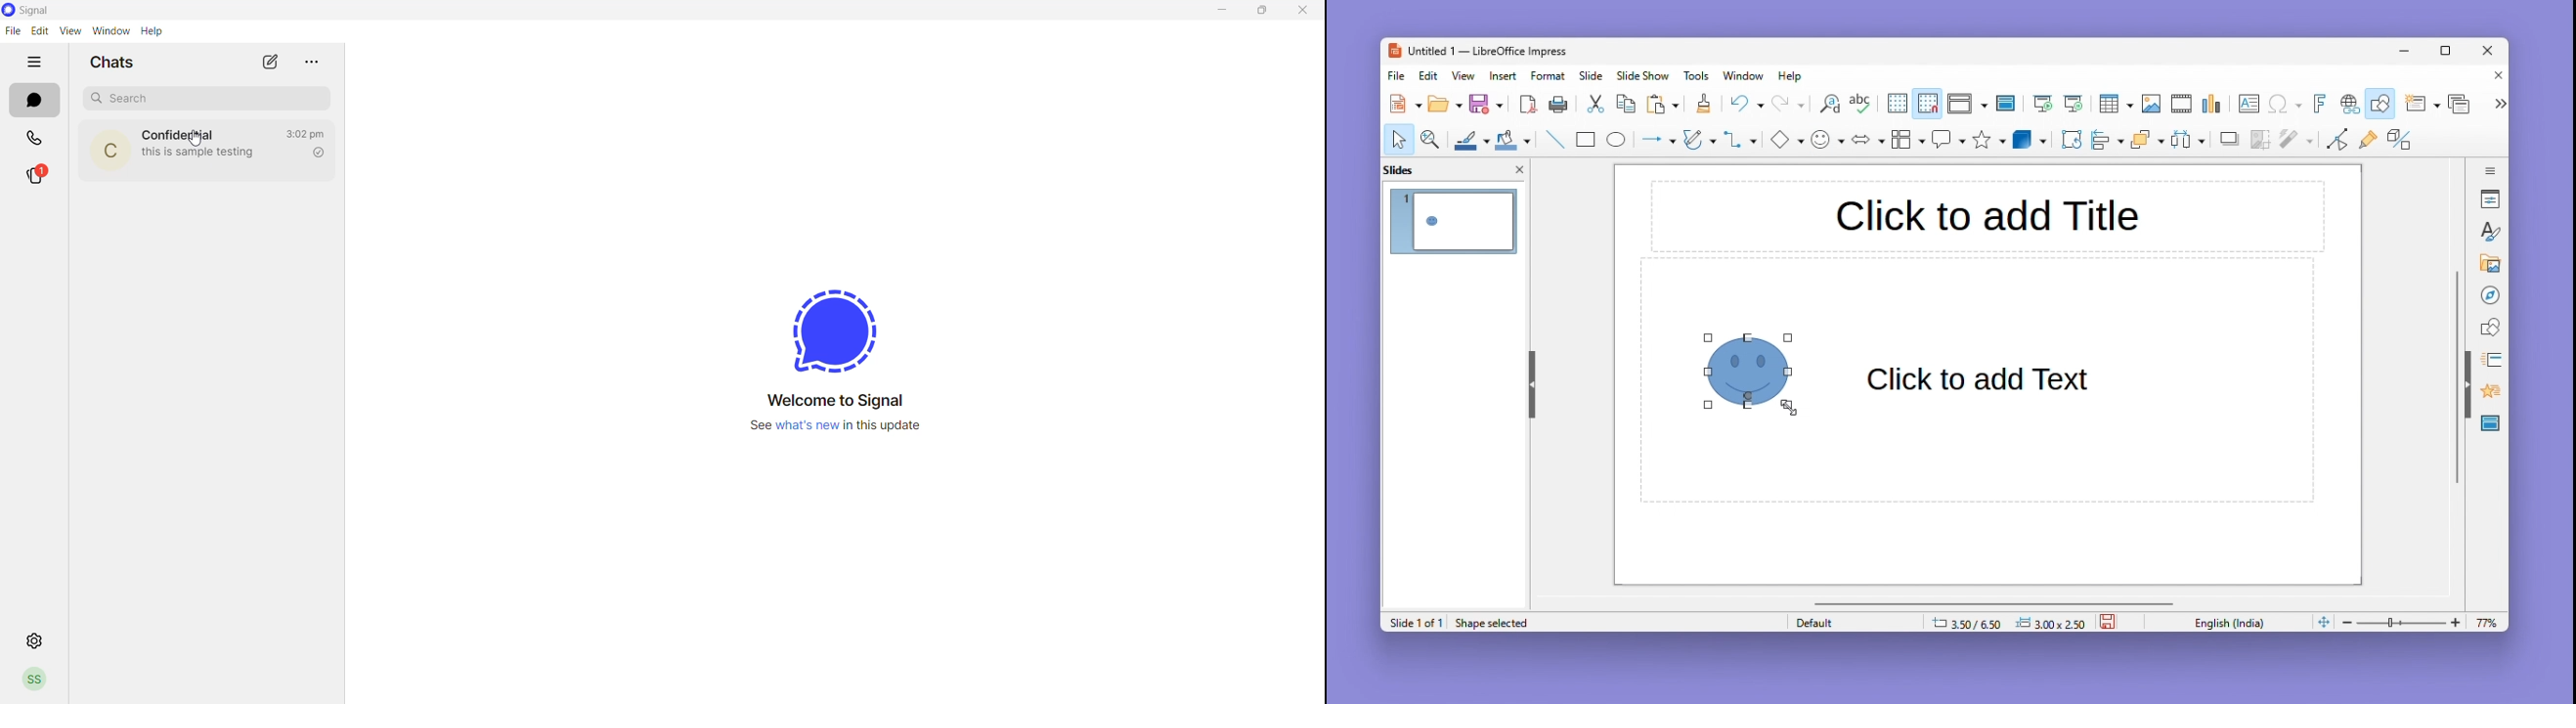 Image resolution: width=2576 pixels, height=728 pixels. What do you see at coordinates (1908, 139) in the screenshot?
I see `Blocks` at bounding box center [1908, 139].